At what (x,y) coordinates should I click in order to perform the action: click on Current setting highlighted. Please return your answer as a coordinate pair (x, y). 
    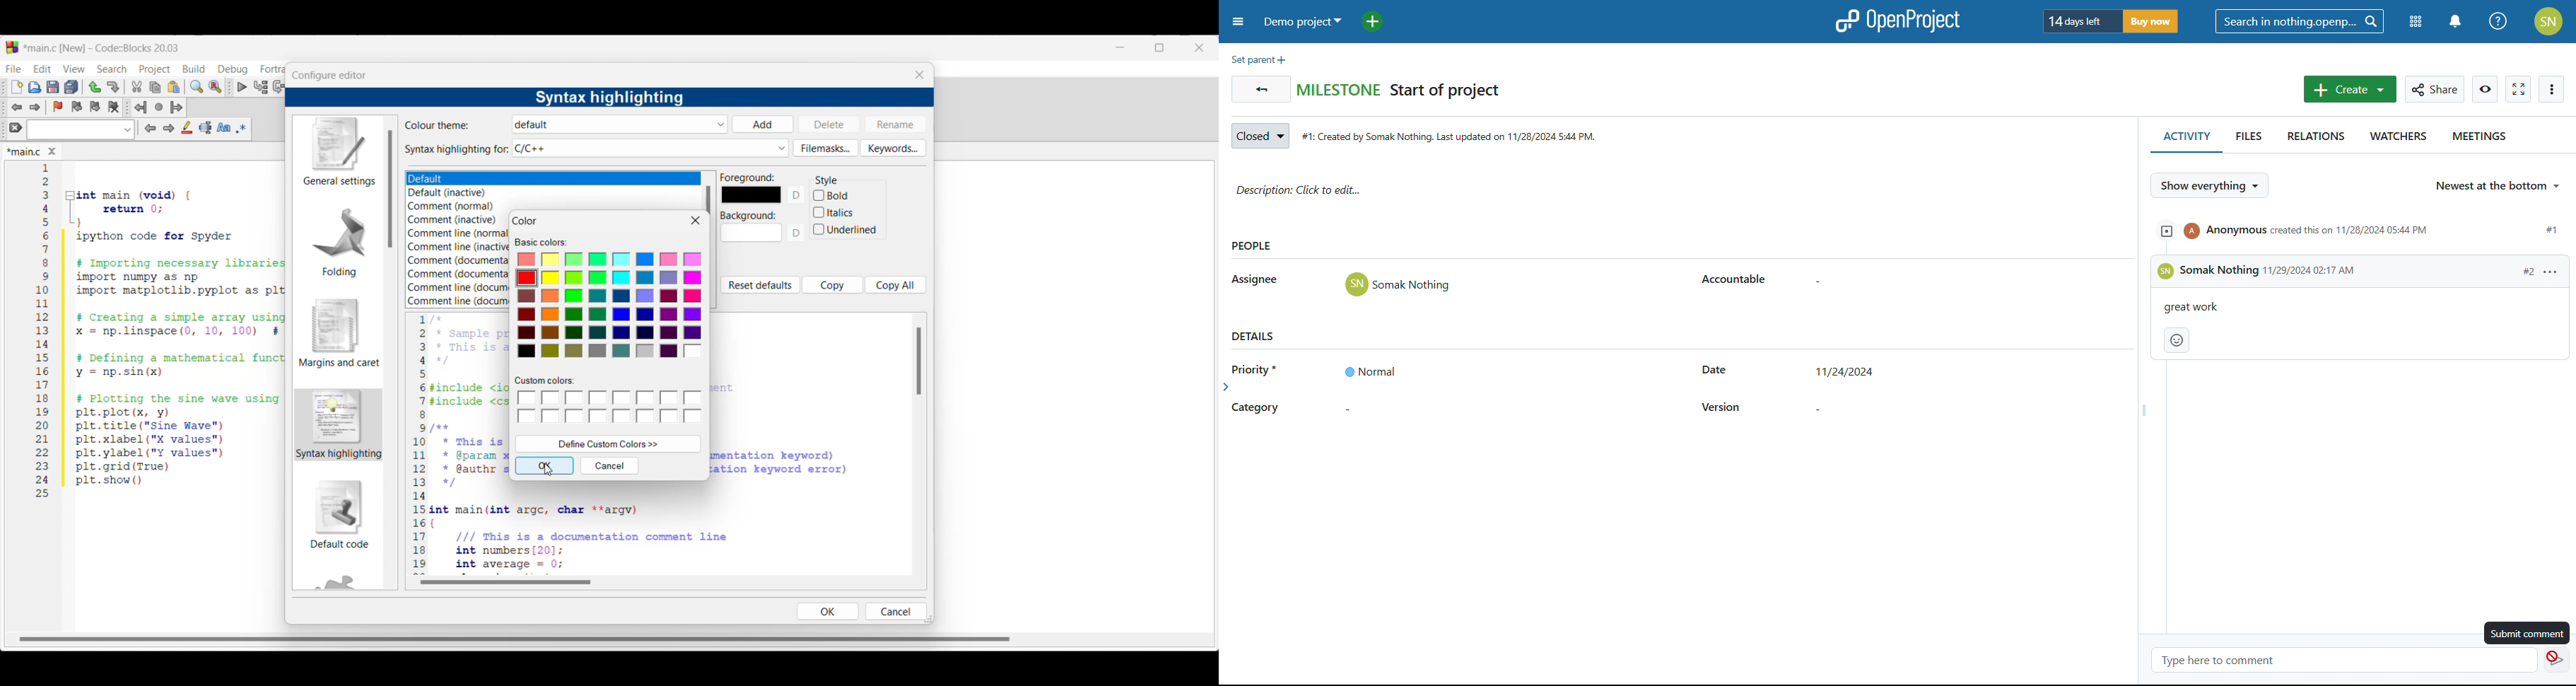
    Looking at the image, I should click on (339, 424).